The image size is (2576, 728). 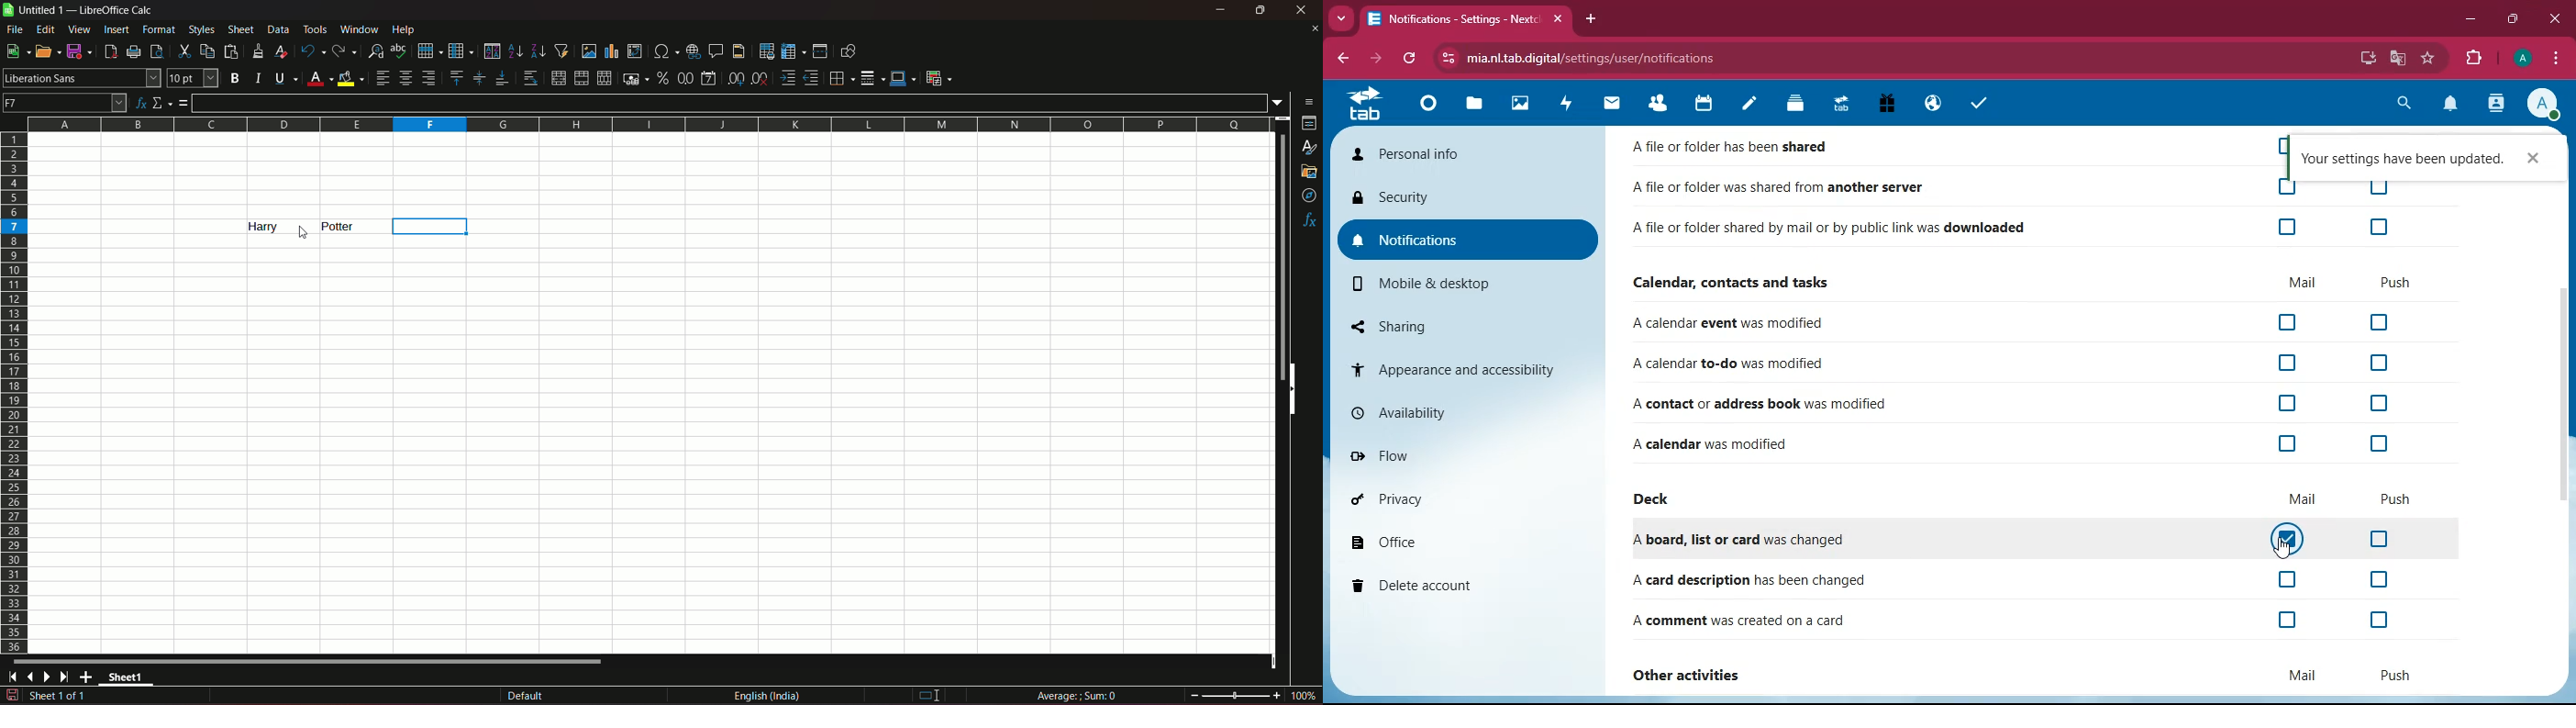 I want to click on new, so click(x=16, y=51).